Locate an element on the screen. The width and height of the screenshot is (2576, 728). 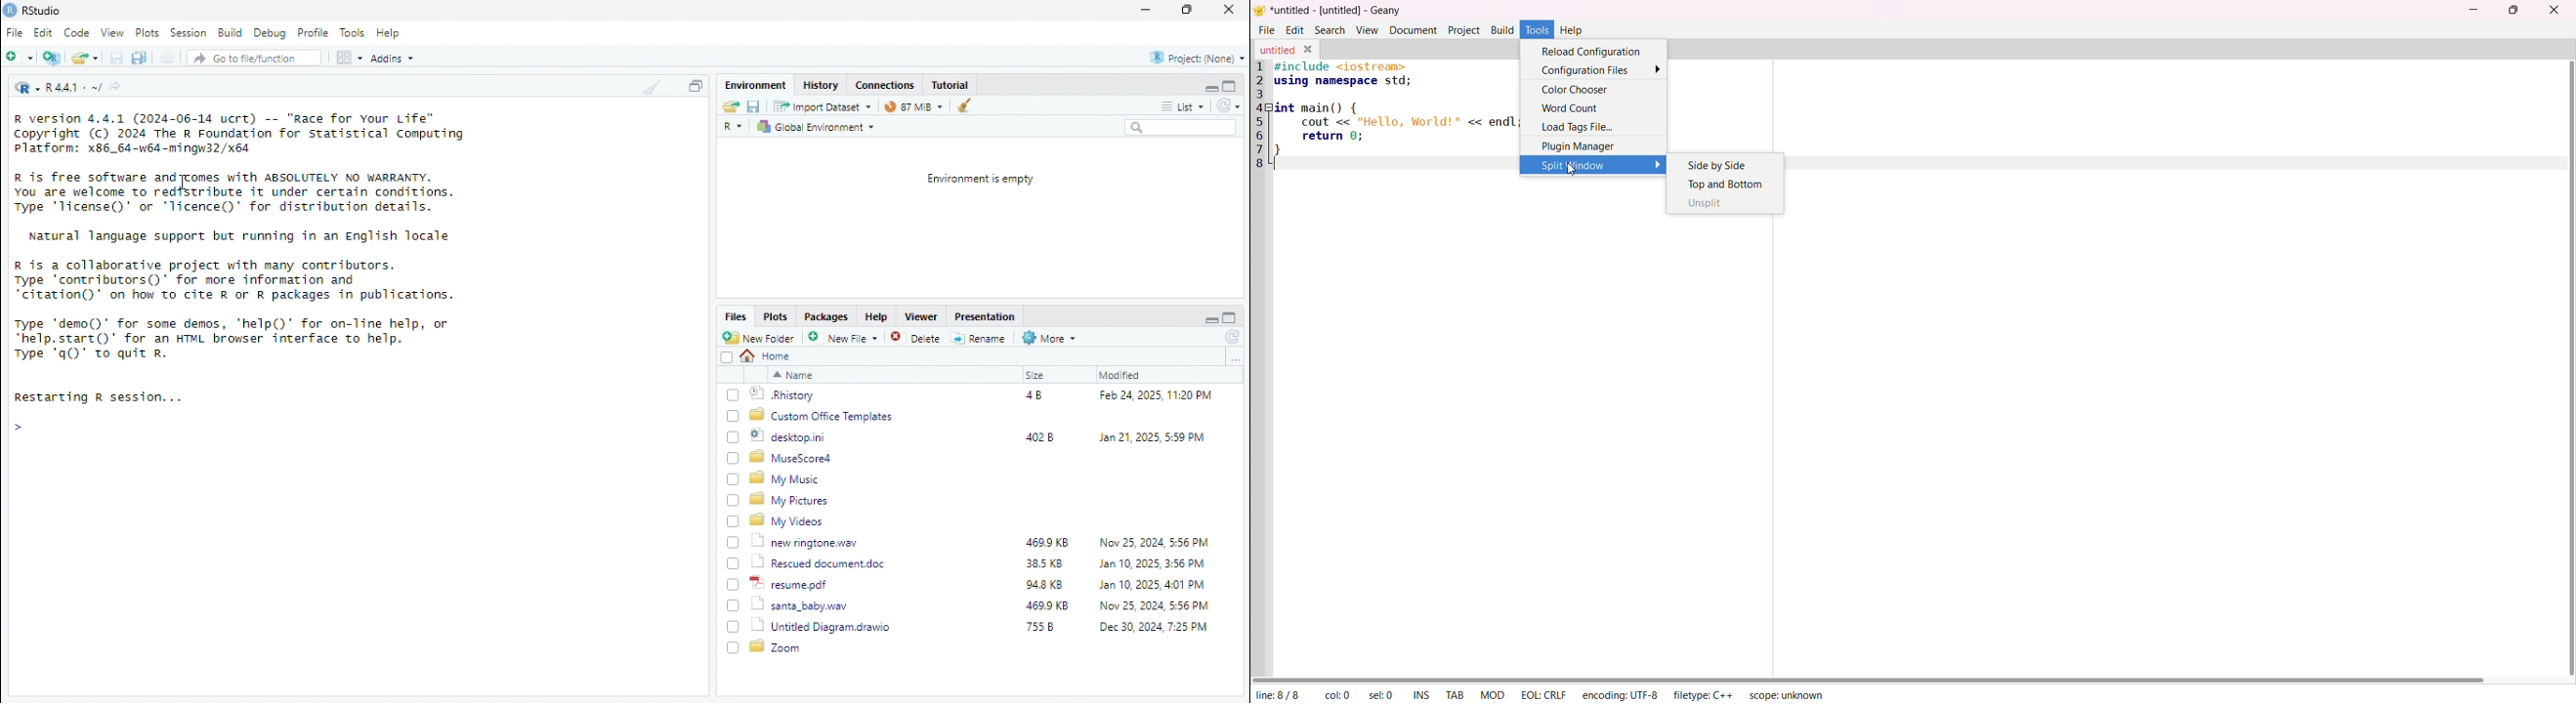
Project:(None) is located at coordinates (1199, 59).